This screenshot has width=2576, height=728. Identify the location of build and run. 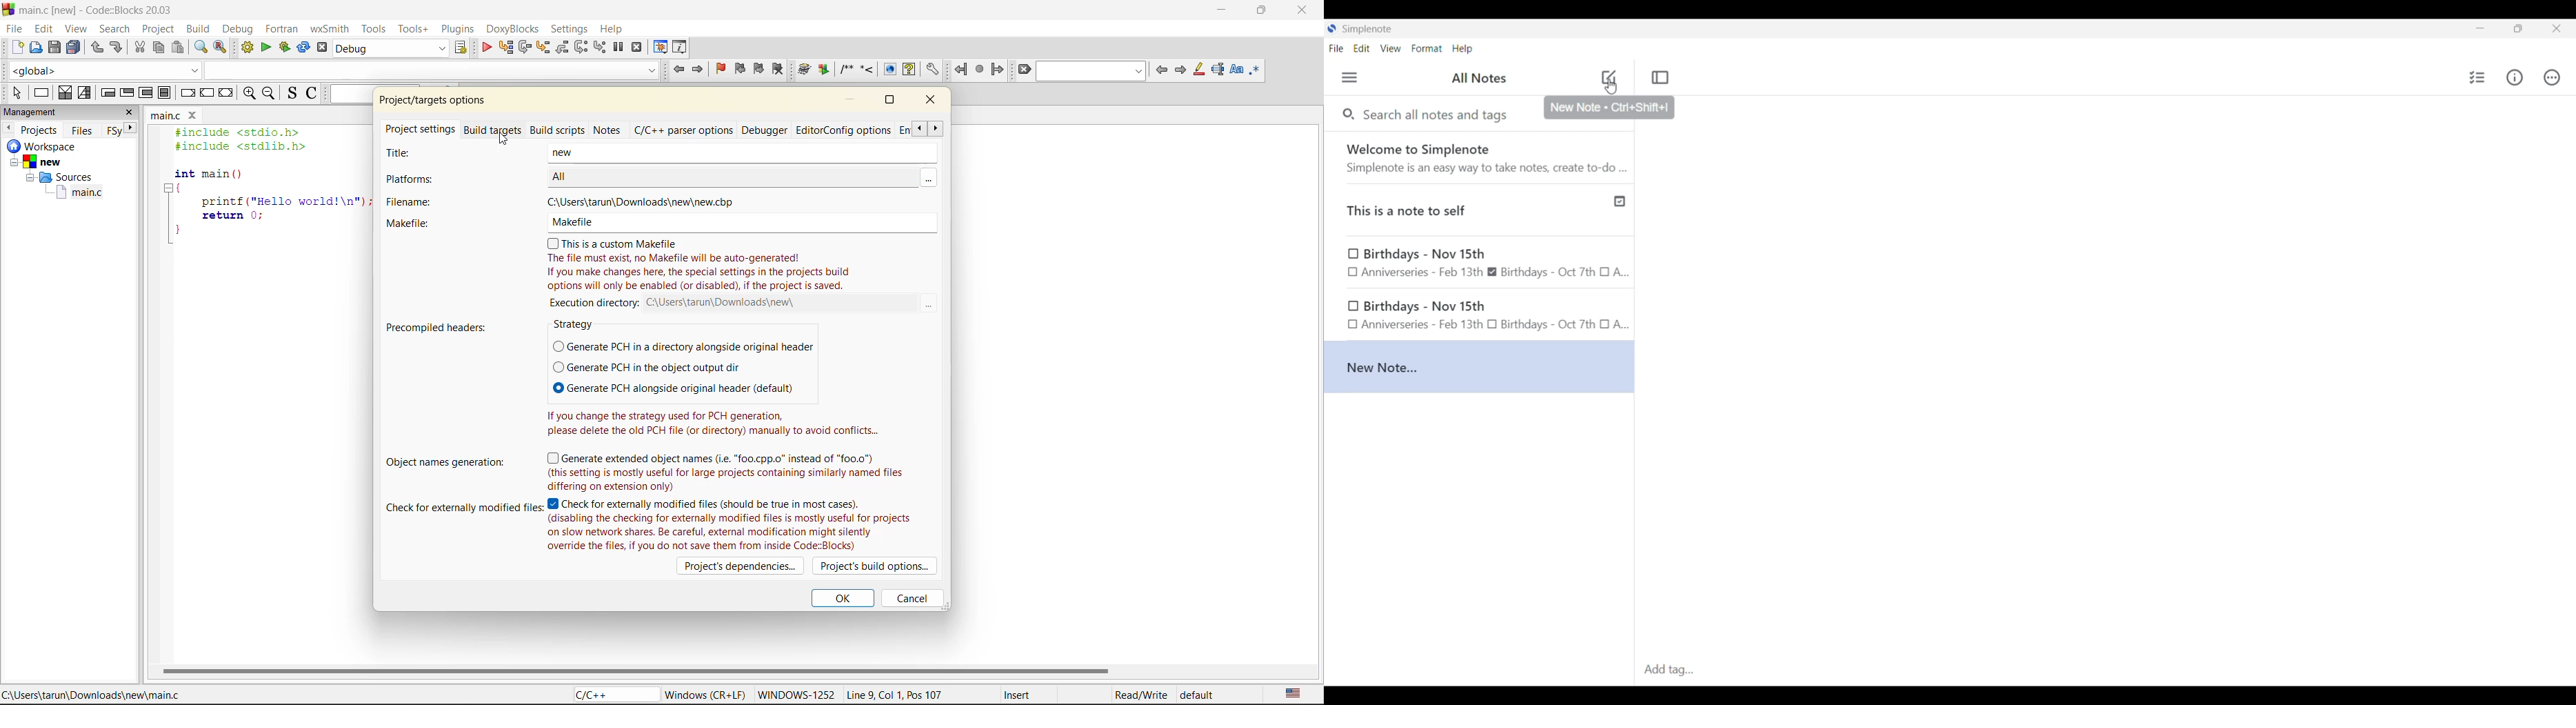
(283, 48).